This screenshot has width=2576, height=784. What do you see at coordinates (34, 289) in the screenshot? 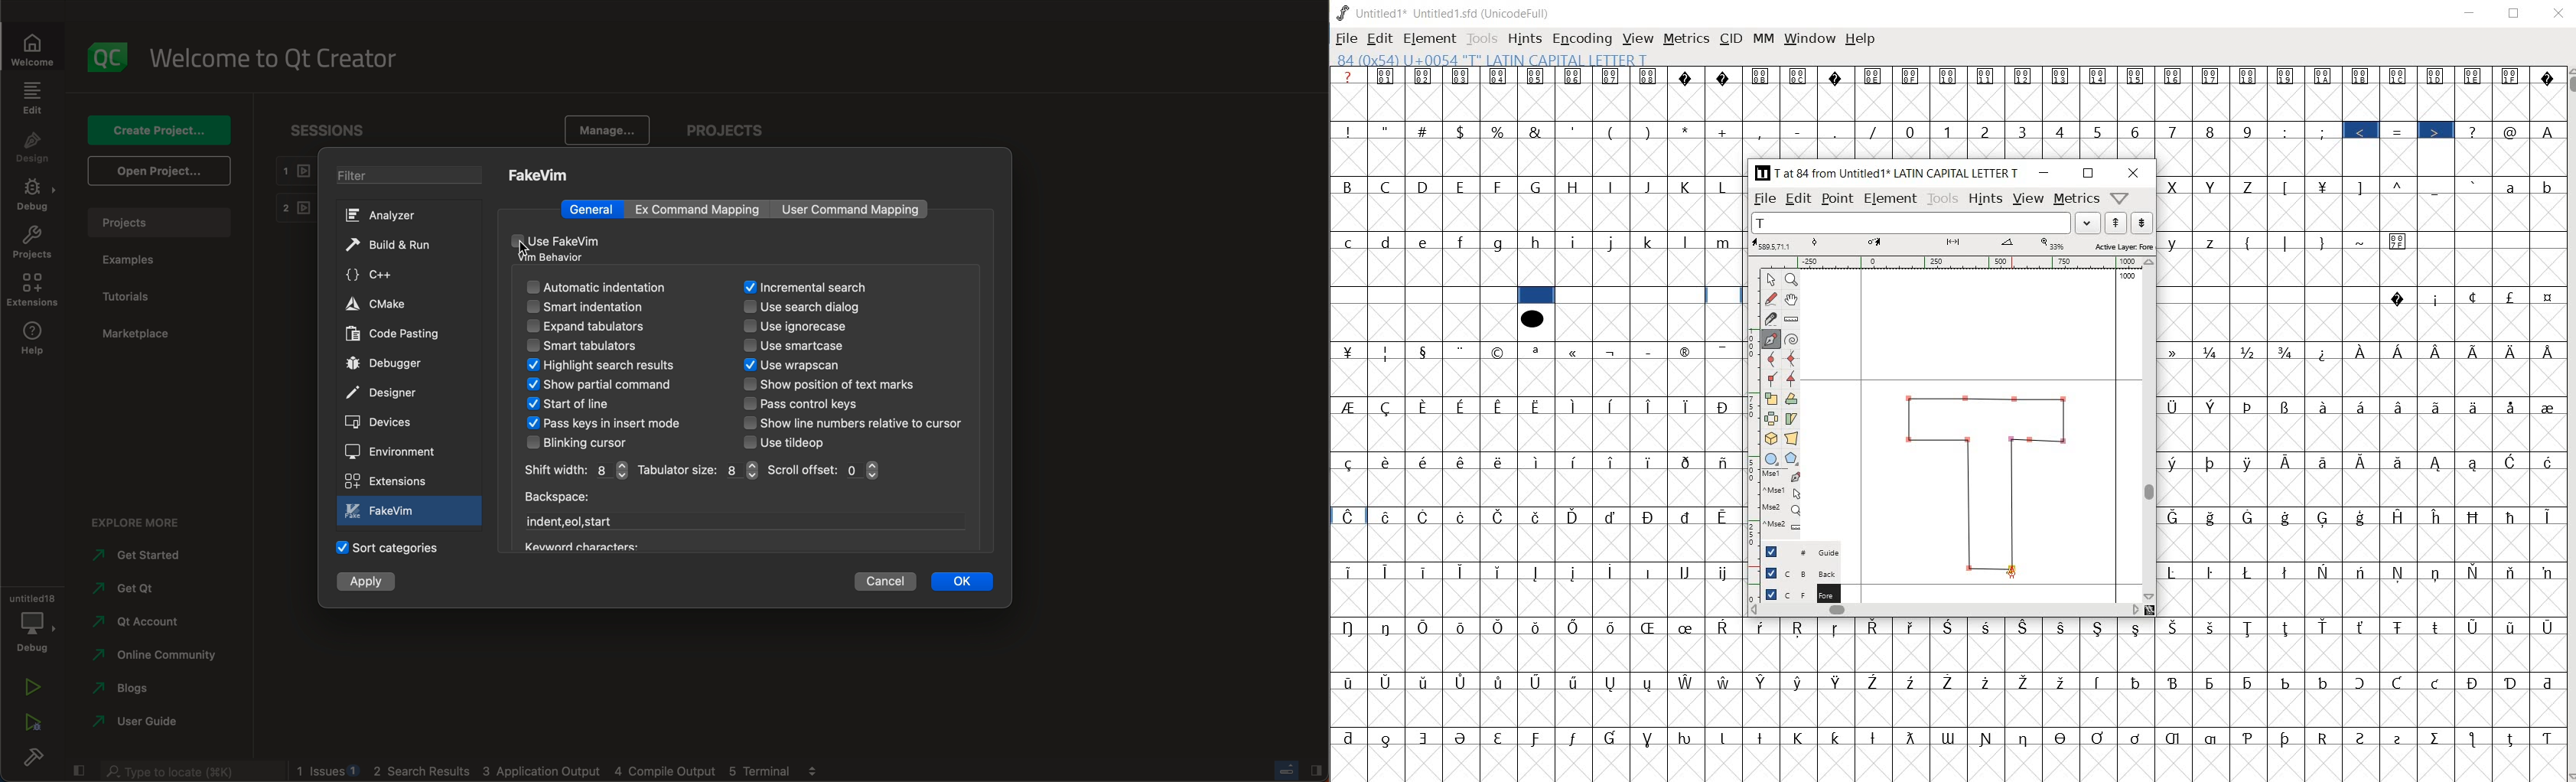
I see `extensions` at bounding box center [34, 289].